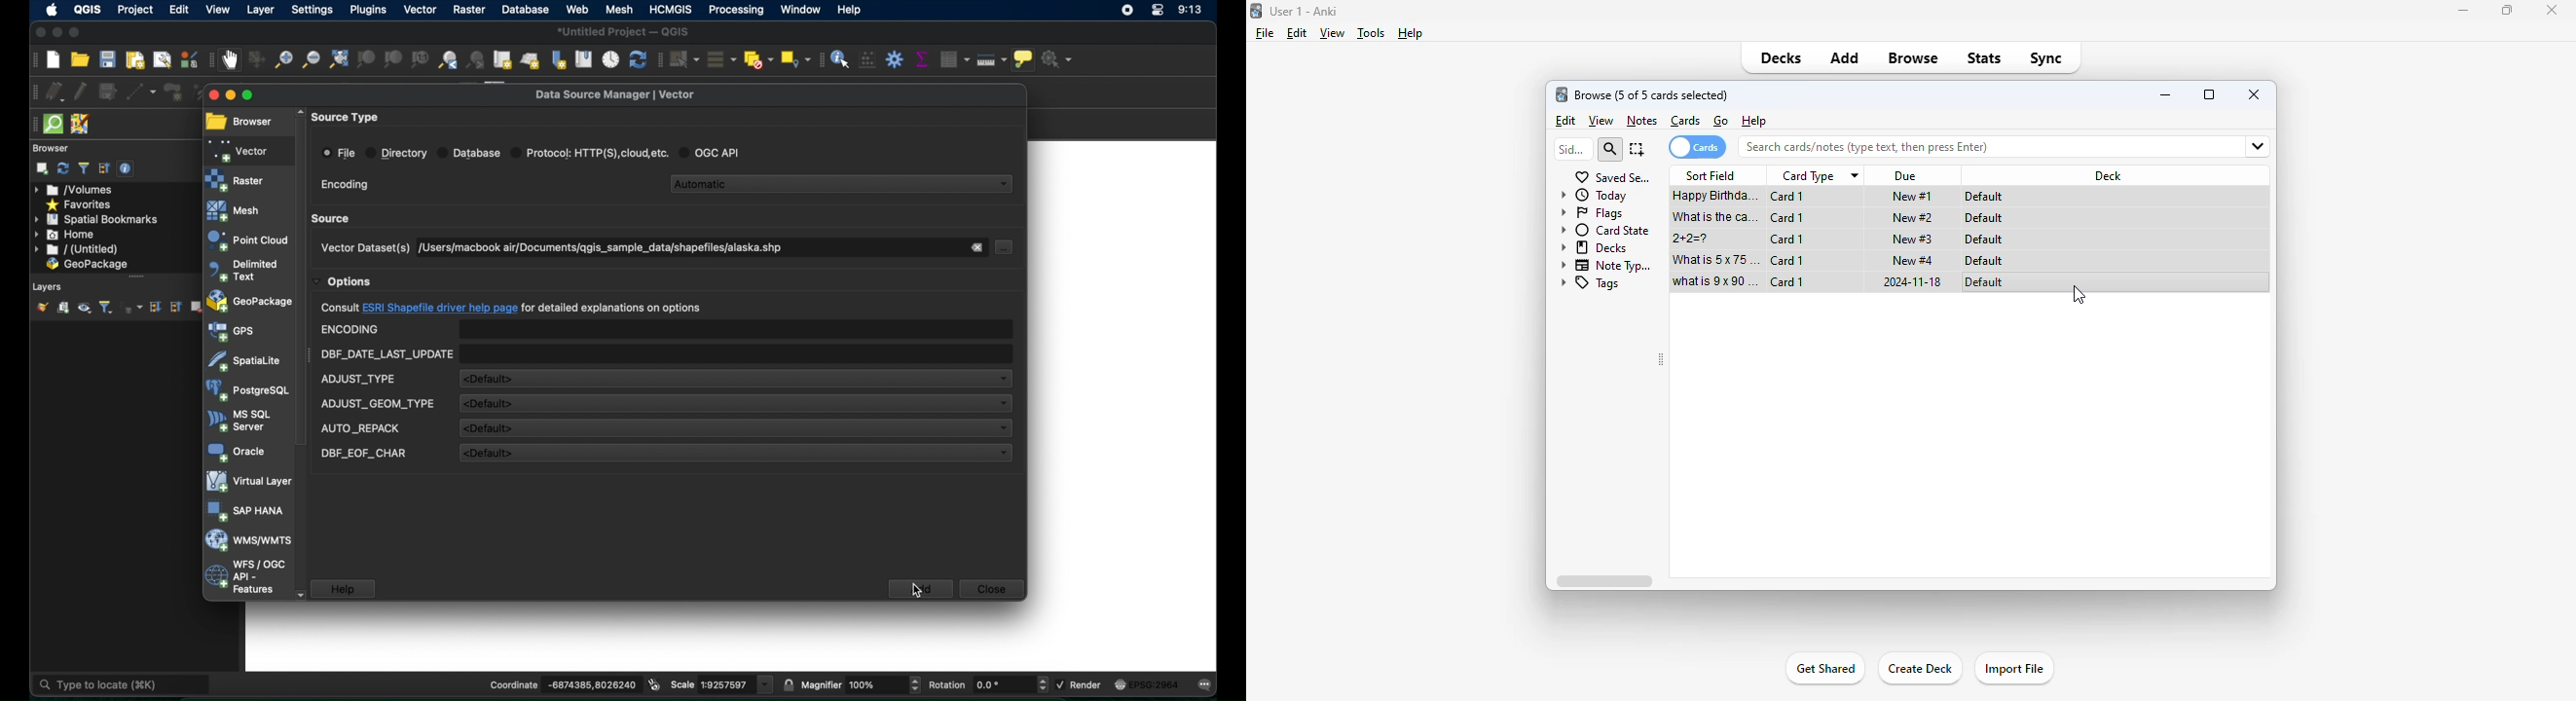 The height and width of the screenshot is (728, 2576). I want to click on new #2, so click(1913, 218).